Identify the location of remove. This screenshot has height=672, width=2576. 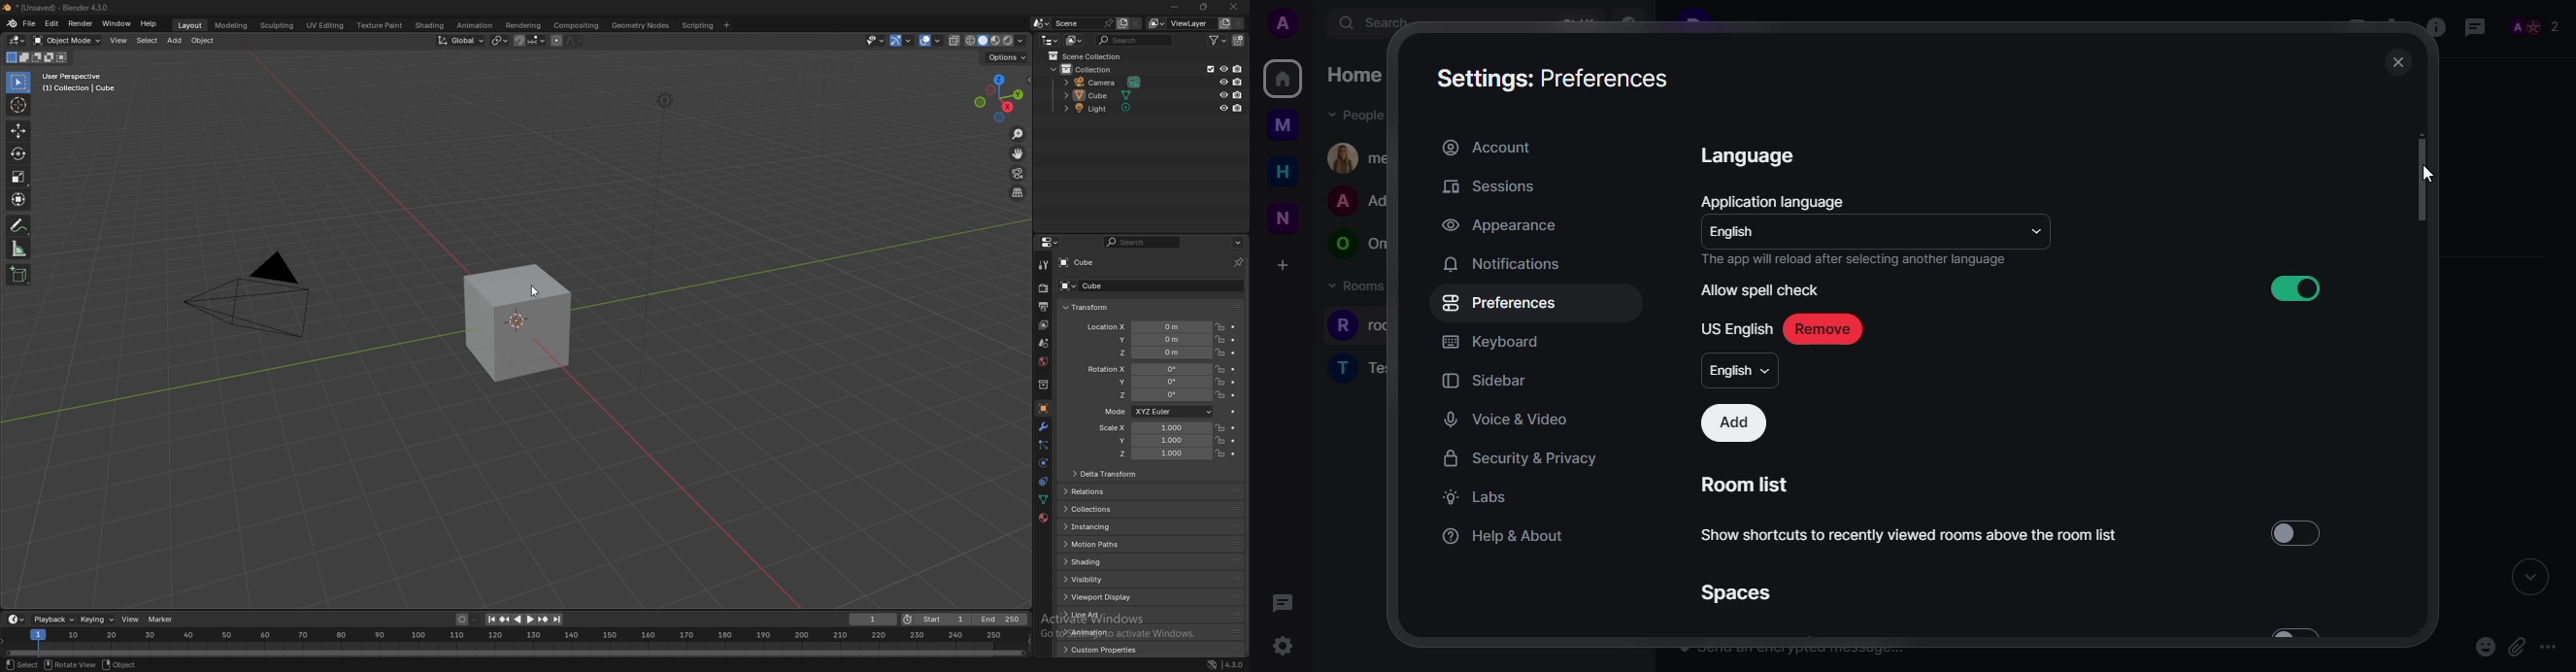
(1822, 329).